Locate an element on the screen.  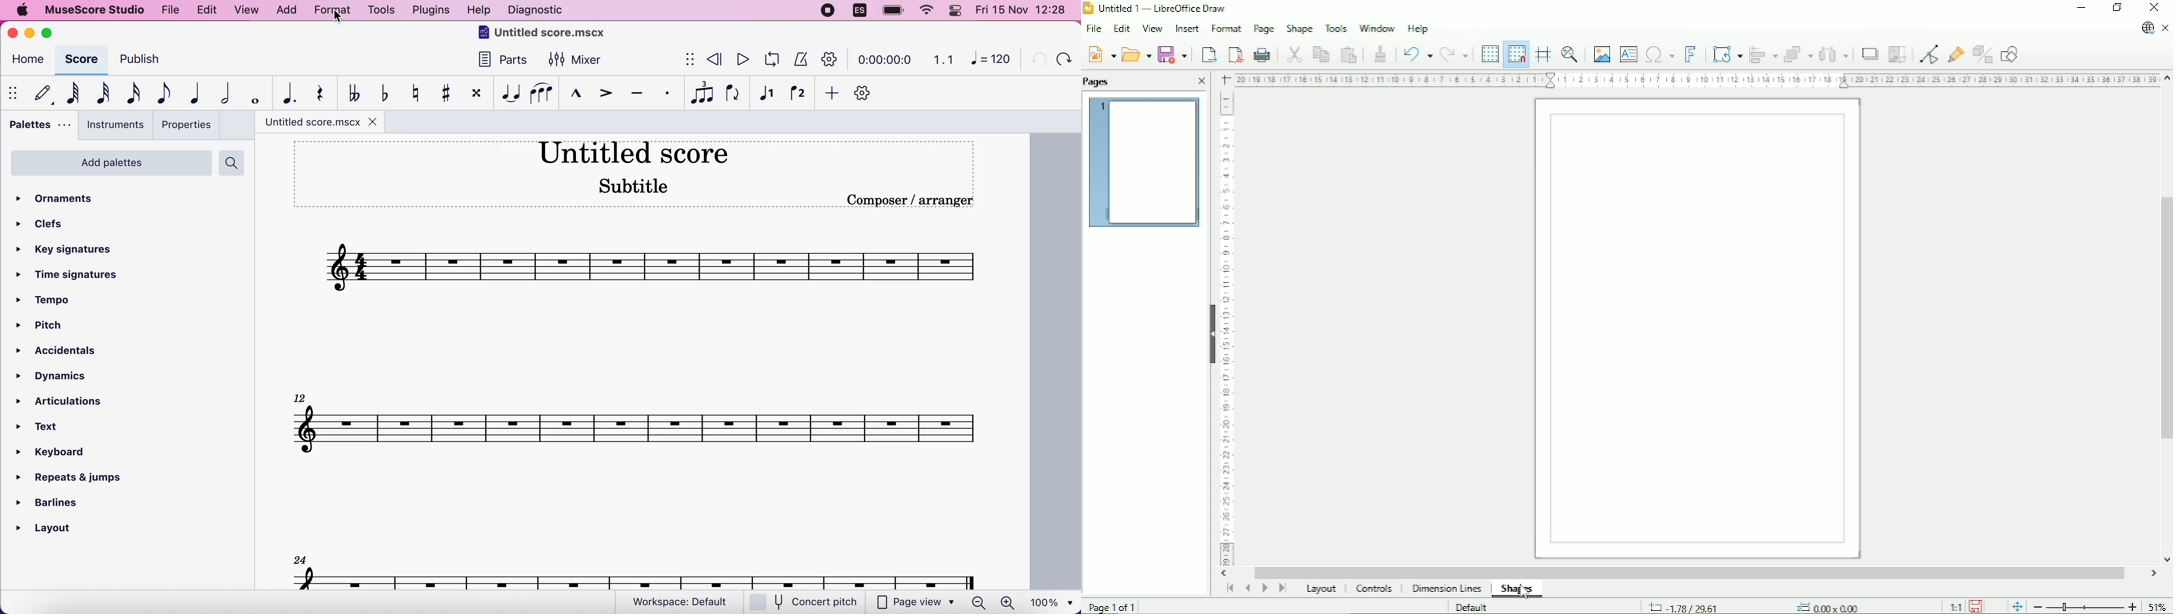
voice 2 is located at coordinates (799, 94).